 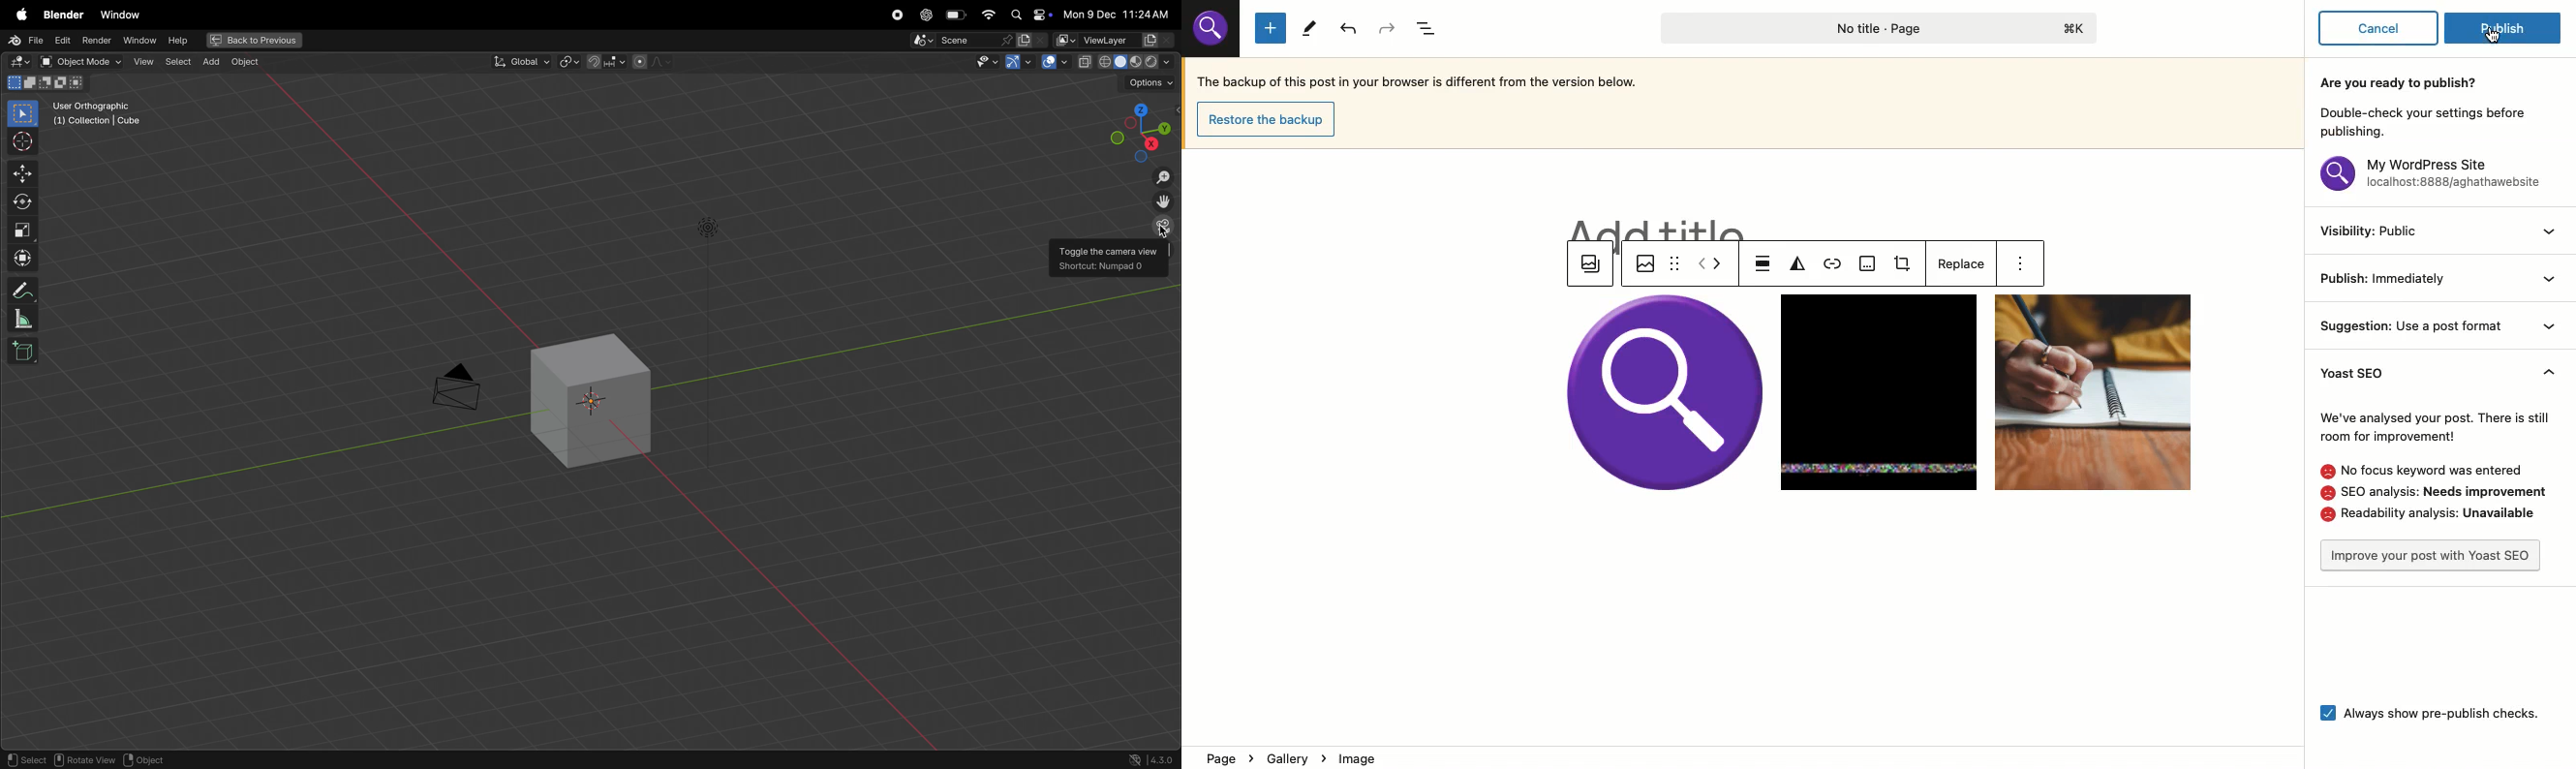 What do you see at coordinates (1020, 62) in the screenshot?
I see `show gizmo` at bounding box center [1020, 62].